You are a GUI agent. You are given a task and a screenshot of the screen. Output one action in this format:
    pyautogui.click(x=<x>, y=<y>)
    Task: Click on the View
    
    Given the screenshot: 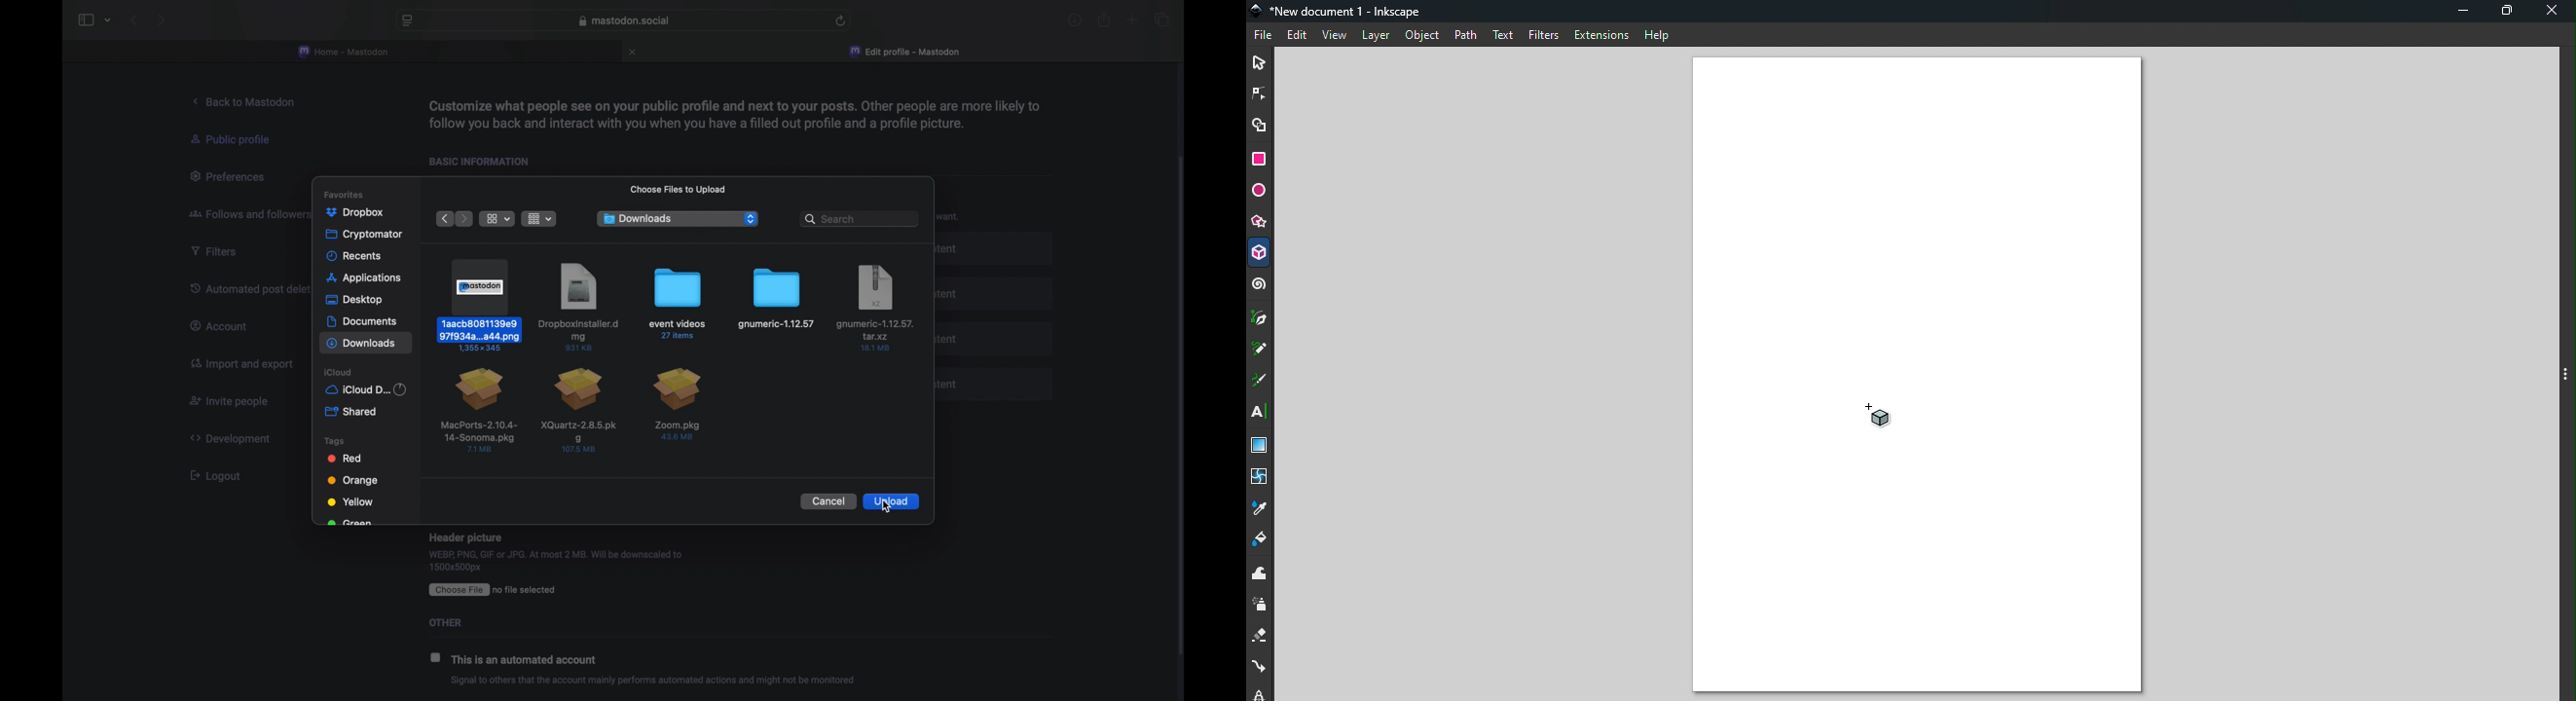 What is the action you would take?
    pyautogui.click(x=1335, y=35)
    